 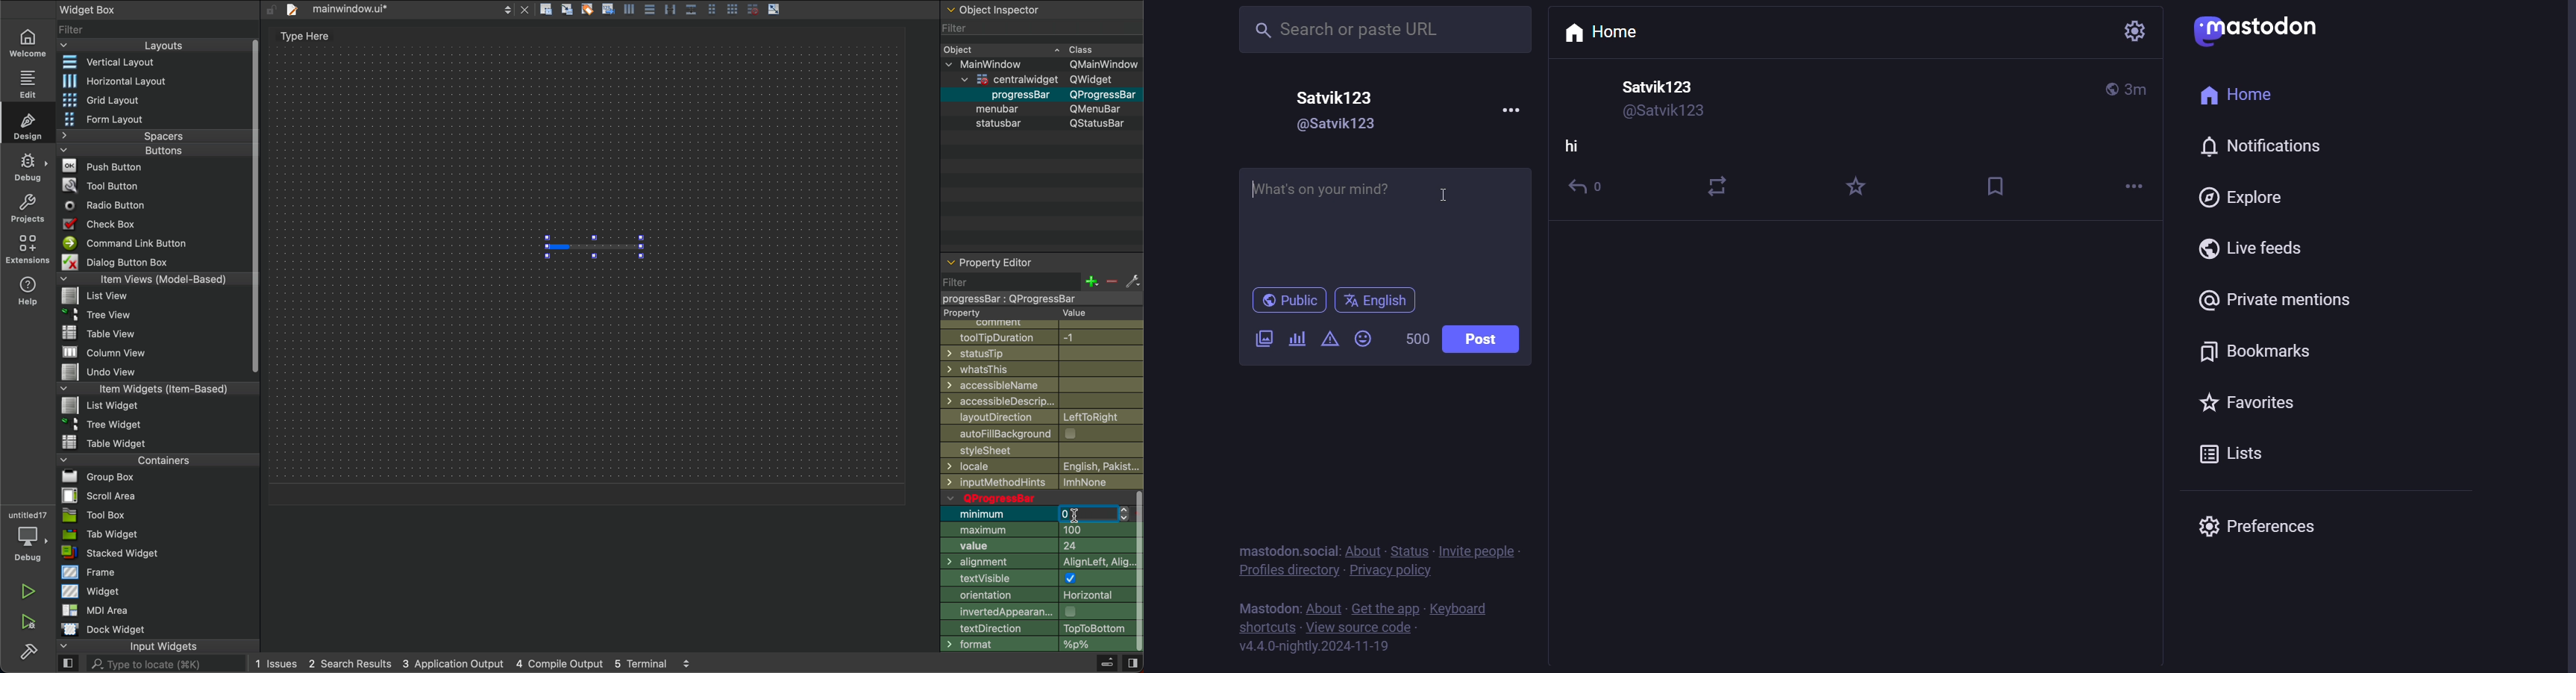 What do you see at coordinates (1269, 551) in the screenshot?
I see `text` at bounding box center [1269, 551].